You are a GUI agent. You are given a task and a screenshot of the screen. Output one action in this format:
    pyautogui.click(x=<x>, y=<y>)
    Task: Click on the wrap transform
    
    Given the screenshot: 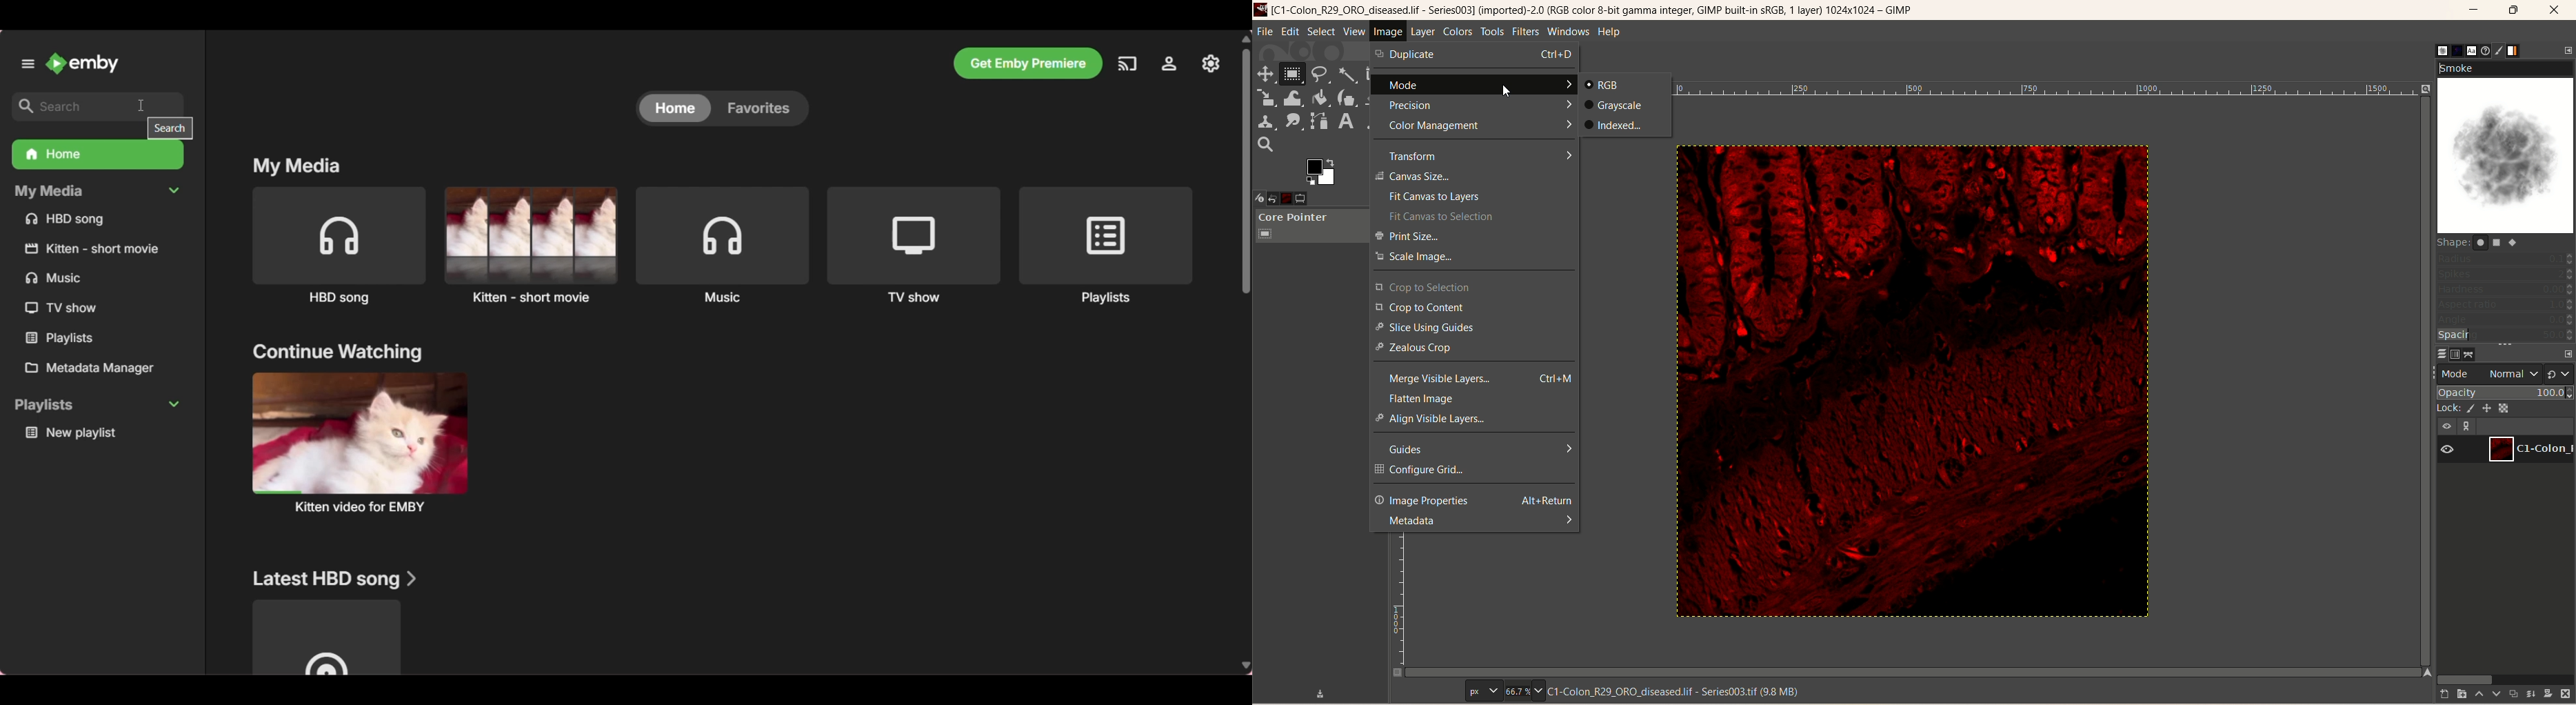 What is the action you would take?
    pyautogui.click(x=1294, y=99)
    